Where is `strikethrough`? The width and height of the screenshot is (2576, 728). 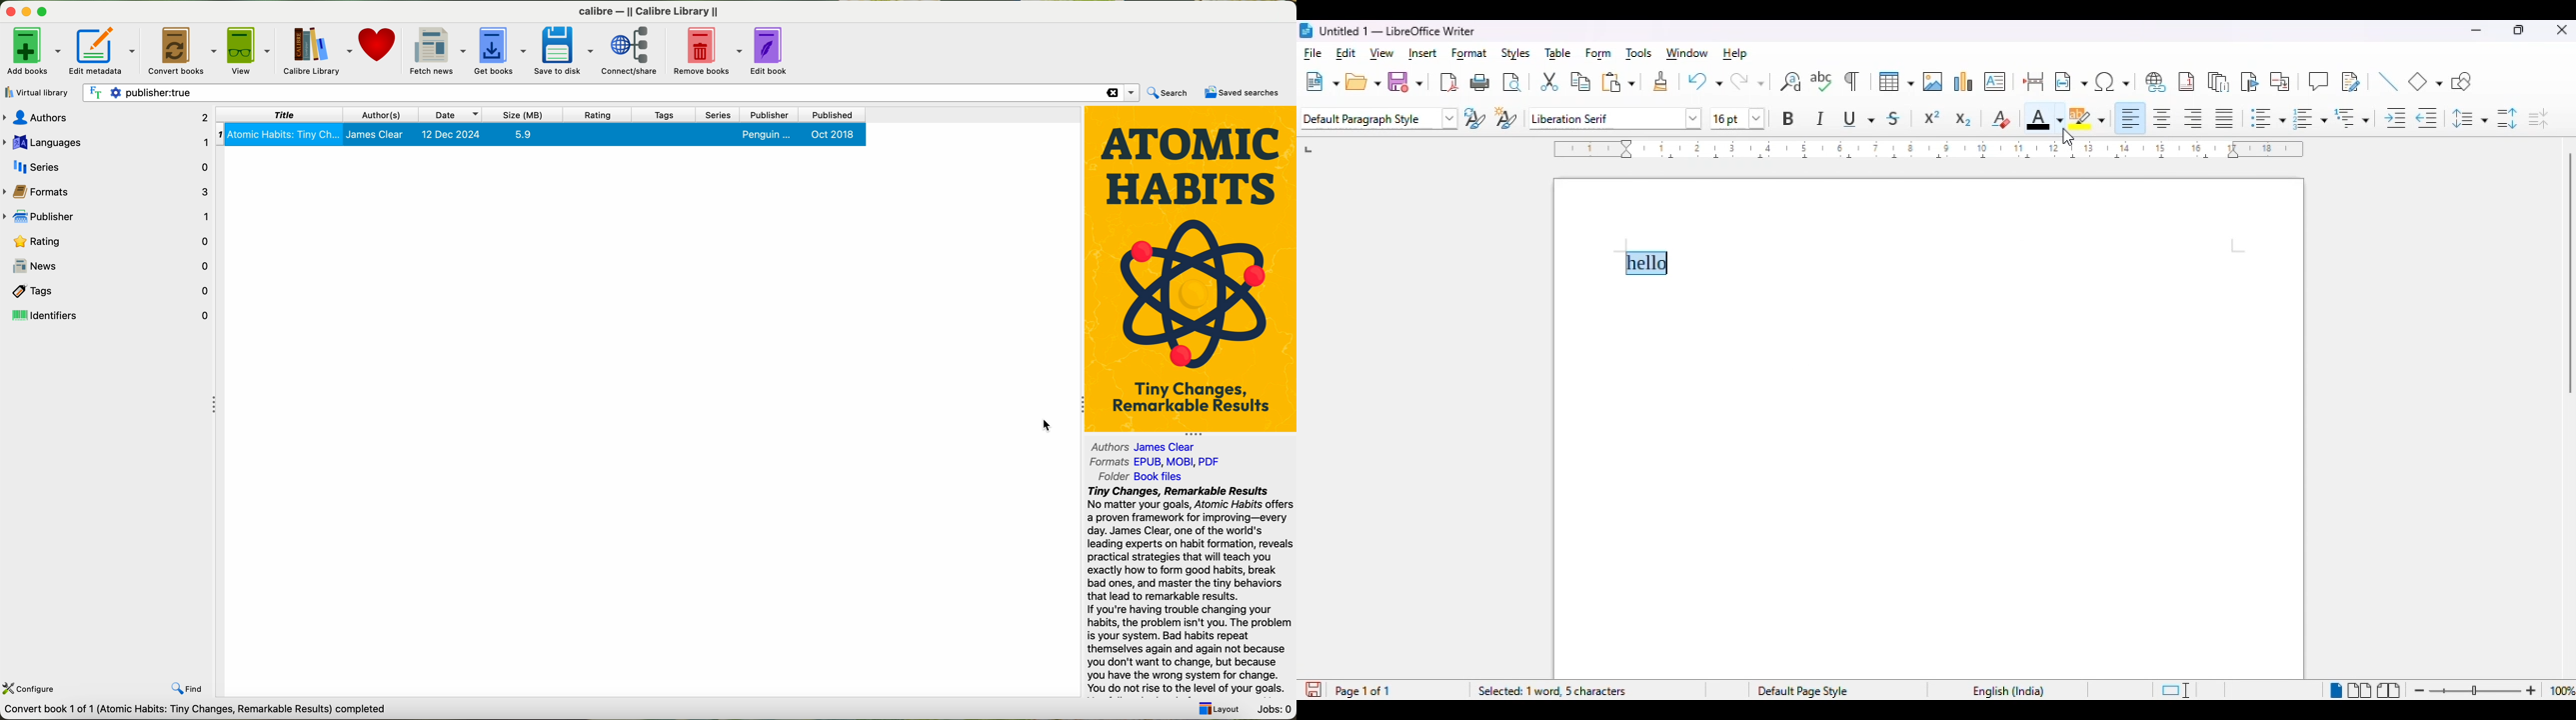
strikethrough is located at coordinates (1894, 120).